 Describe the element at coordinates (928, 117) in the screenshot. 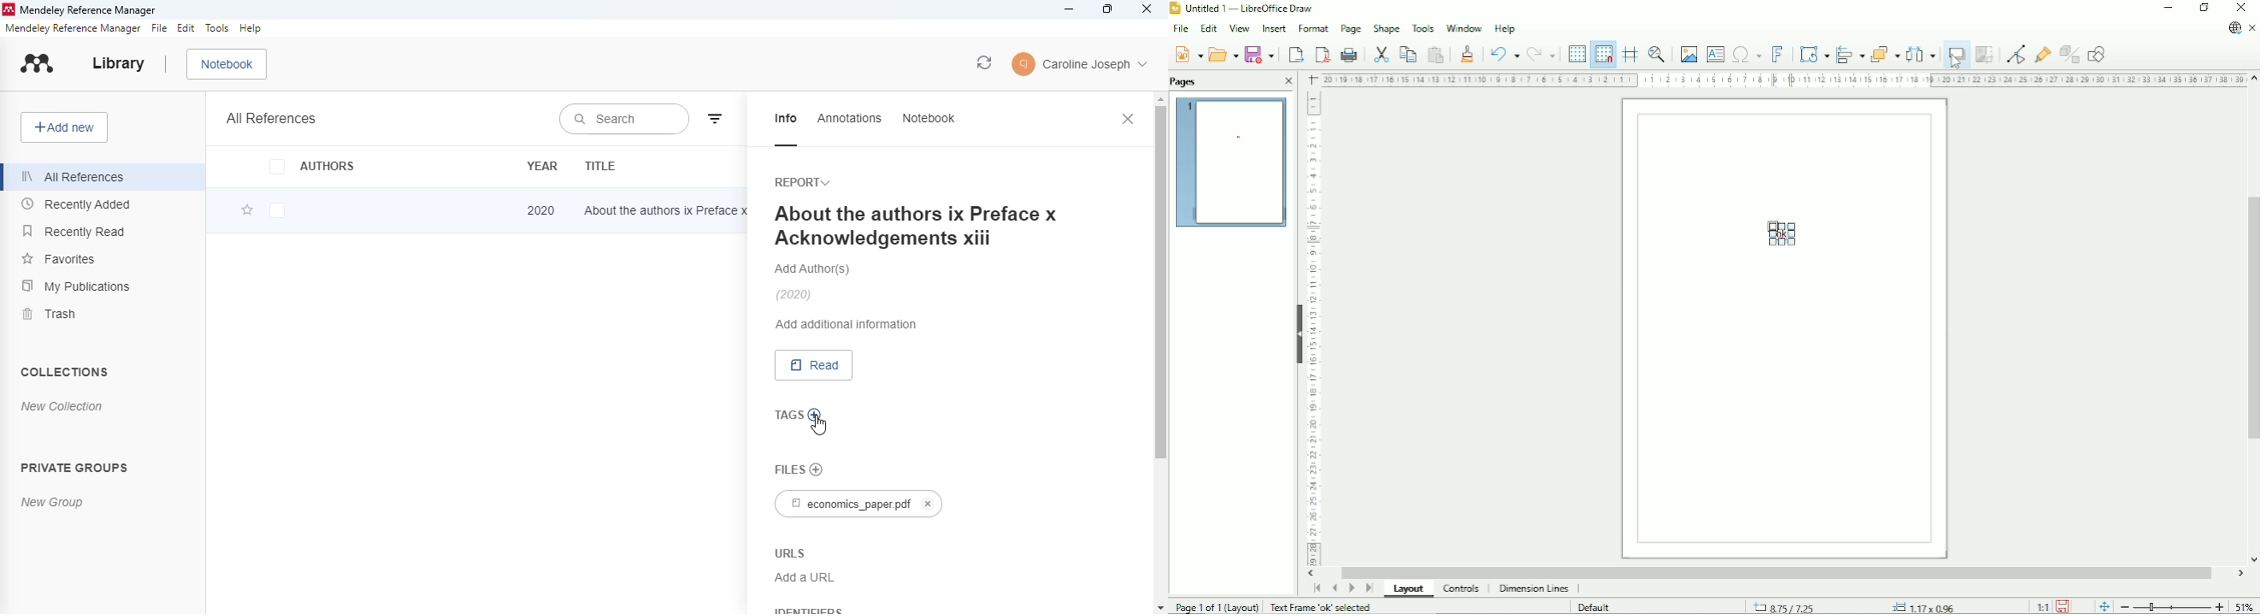

I see `notebook` at that location.